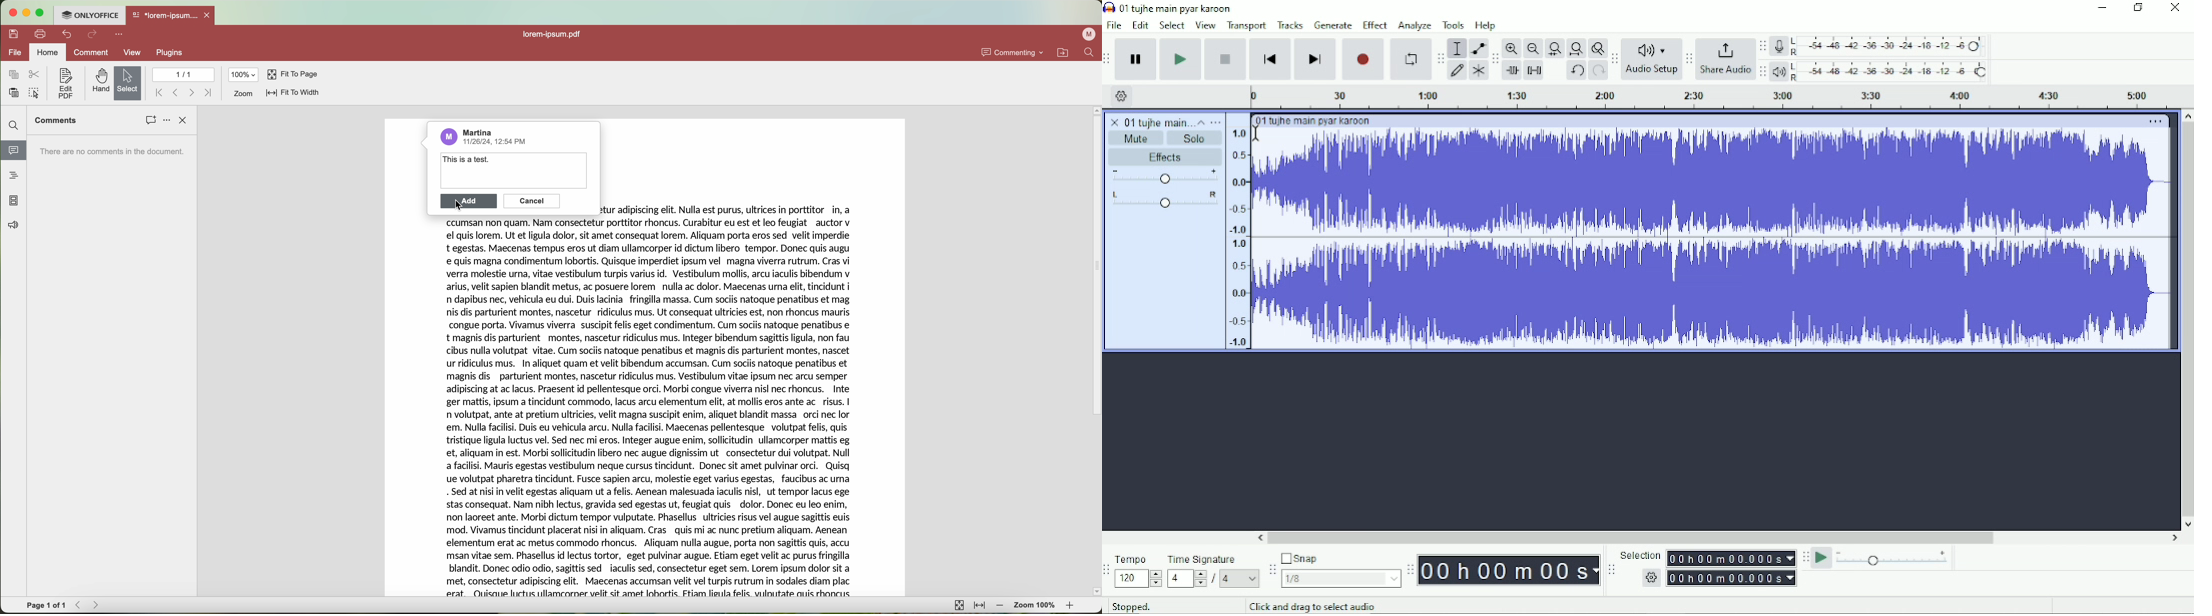 This screenshot has width=2212, height=616. I want to click on Vertical scrollbar, so click(2187, 319).